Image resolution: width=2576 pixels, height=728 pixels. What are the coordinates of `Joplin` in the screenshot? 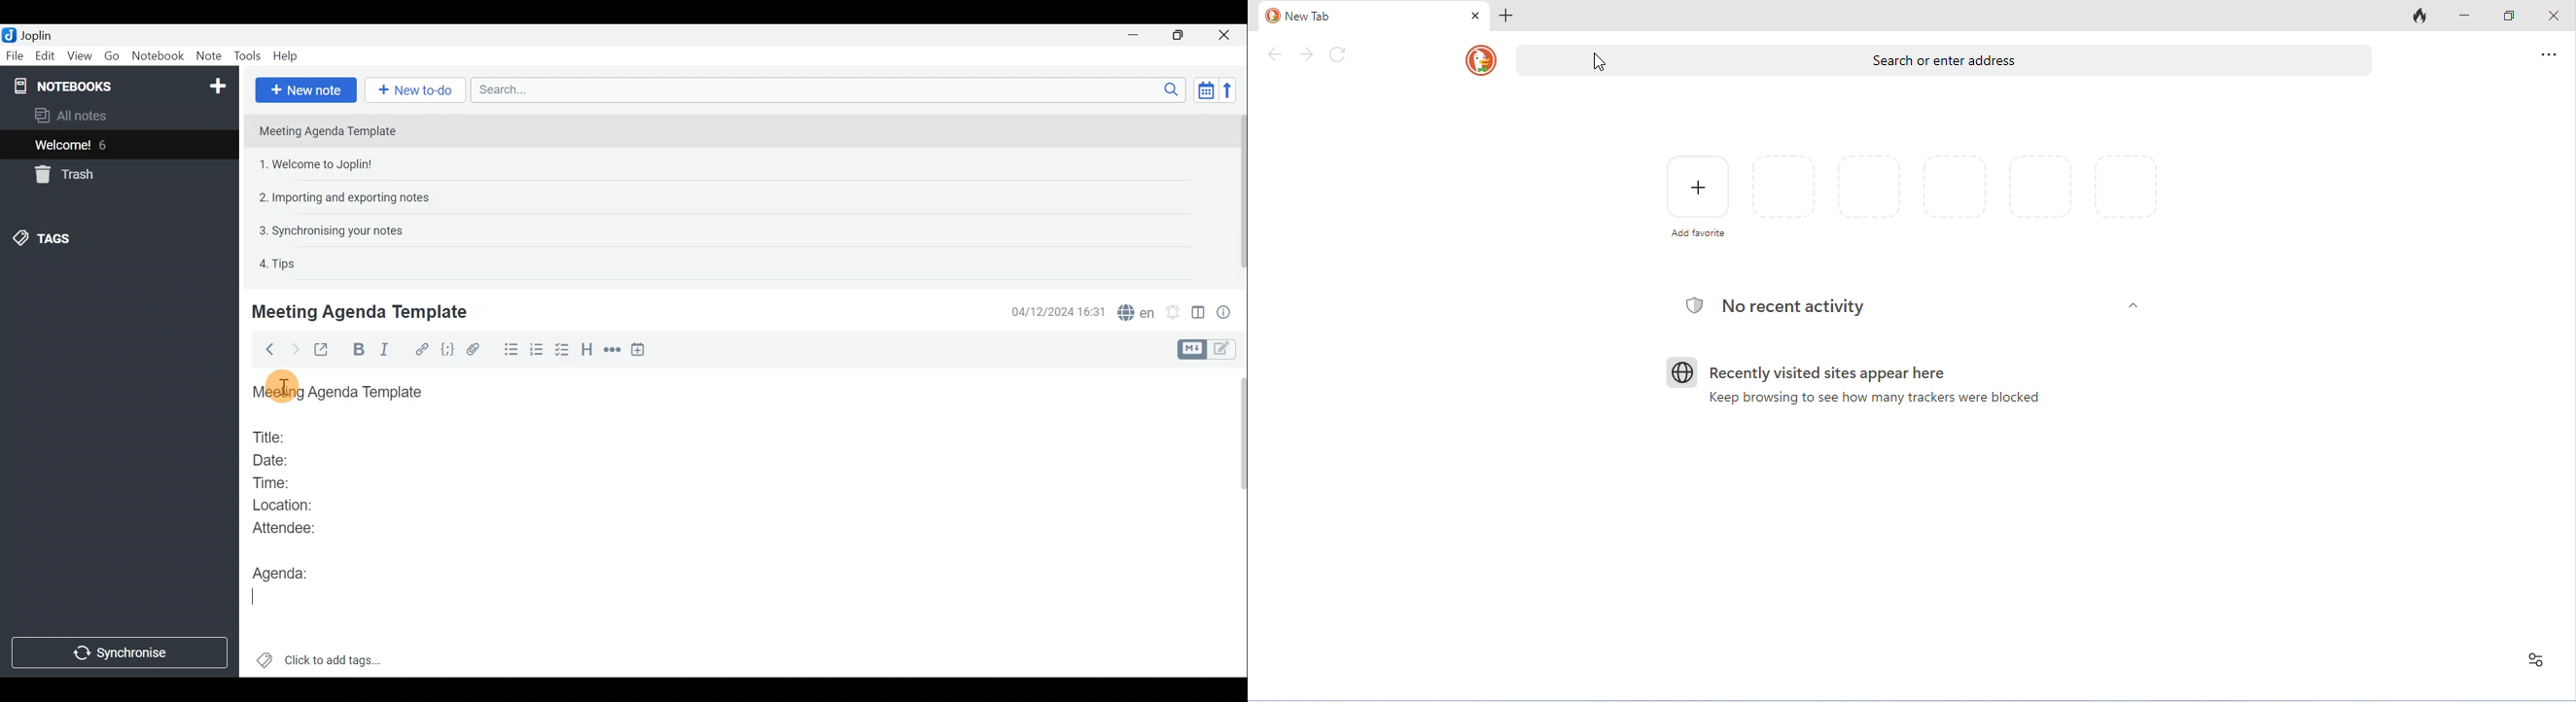 It's located at (36, 34).